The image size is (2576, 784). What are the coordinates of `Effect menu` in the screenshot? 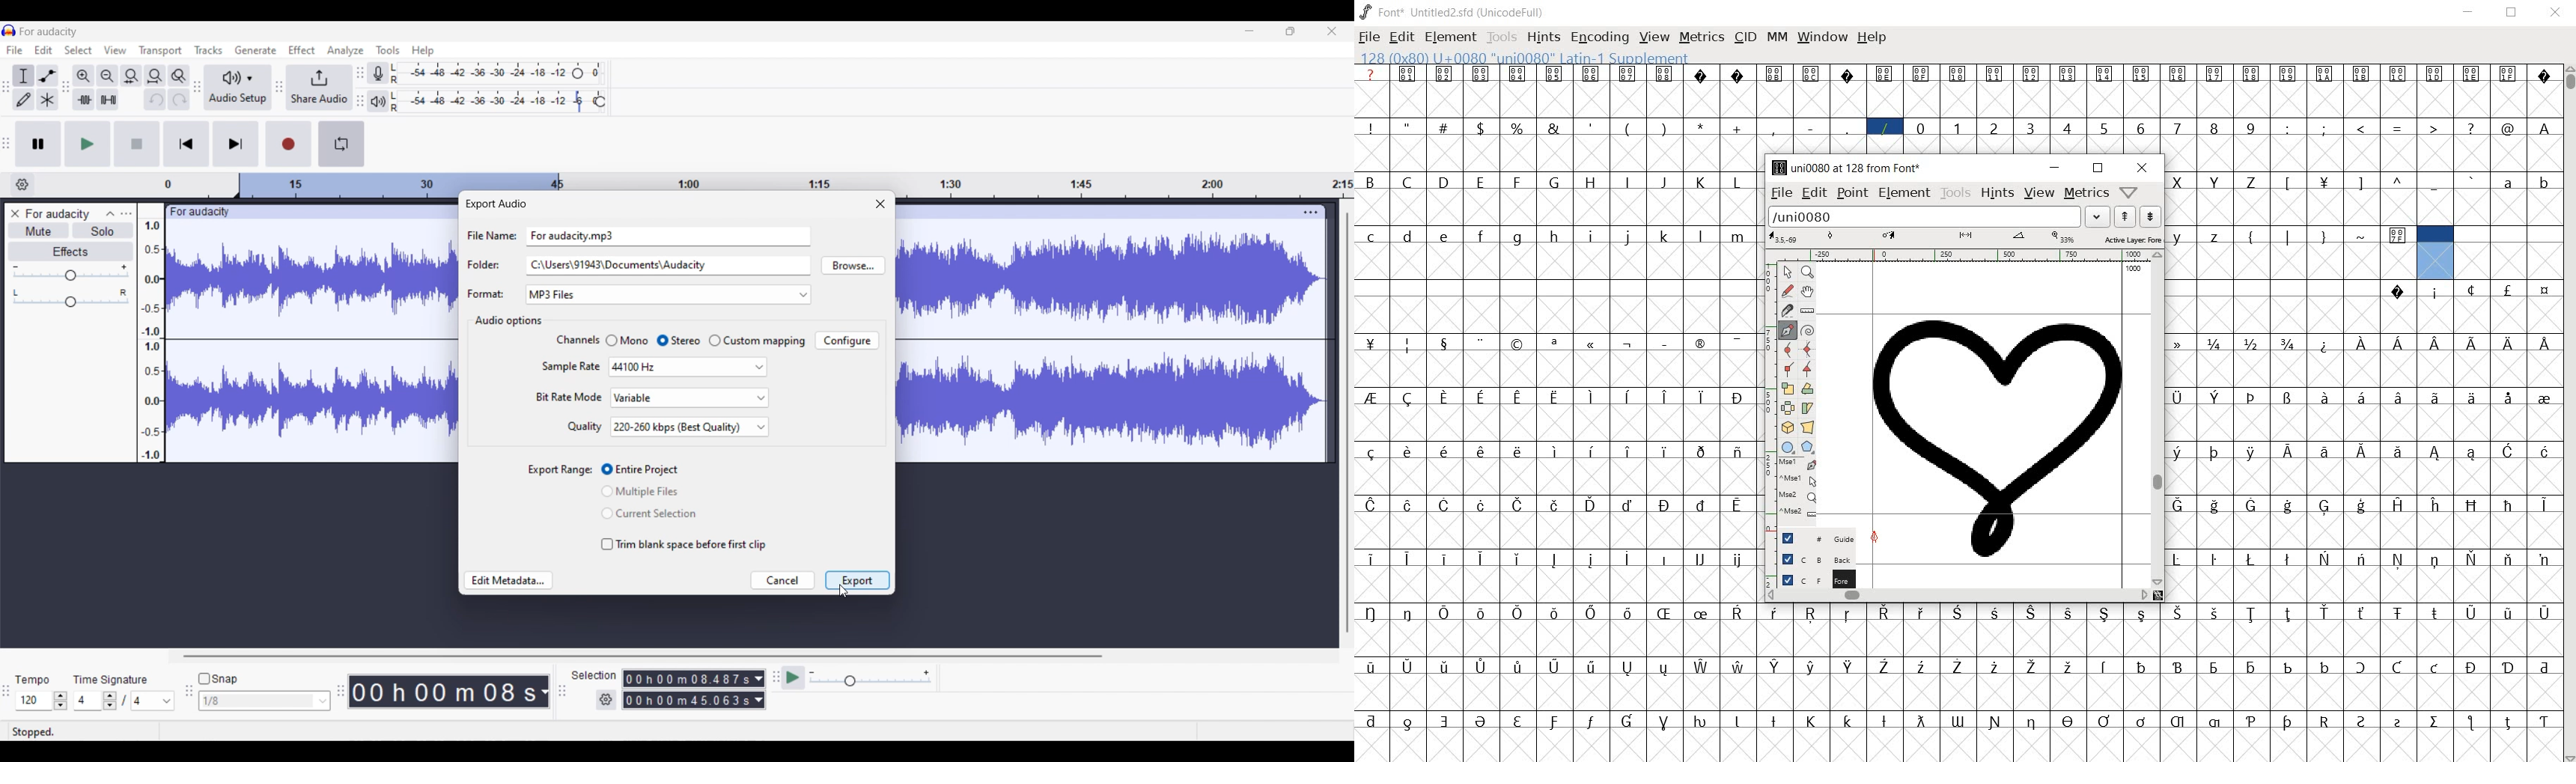 It's located at (301, 49).